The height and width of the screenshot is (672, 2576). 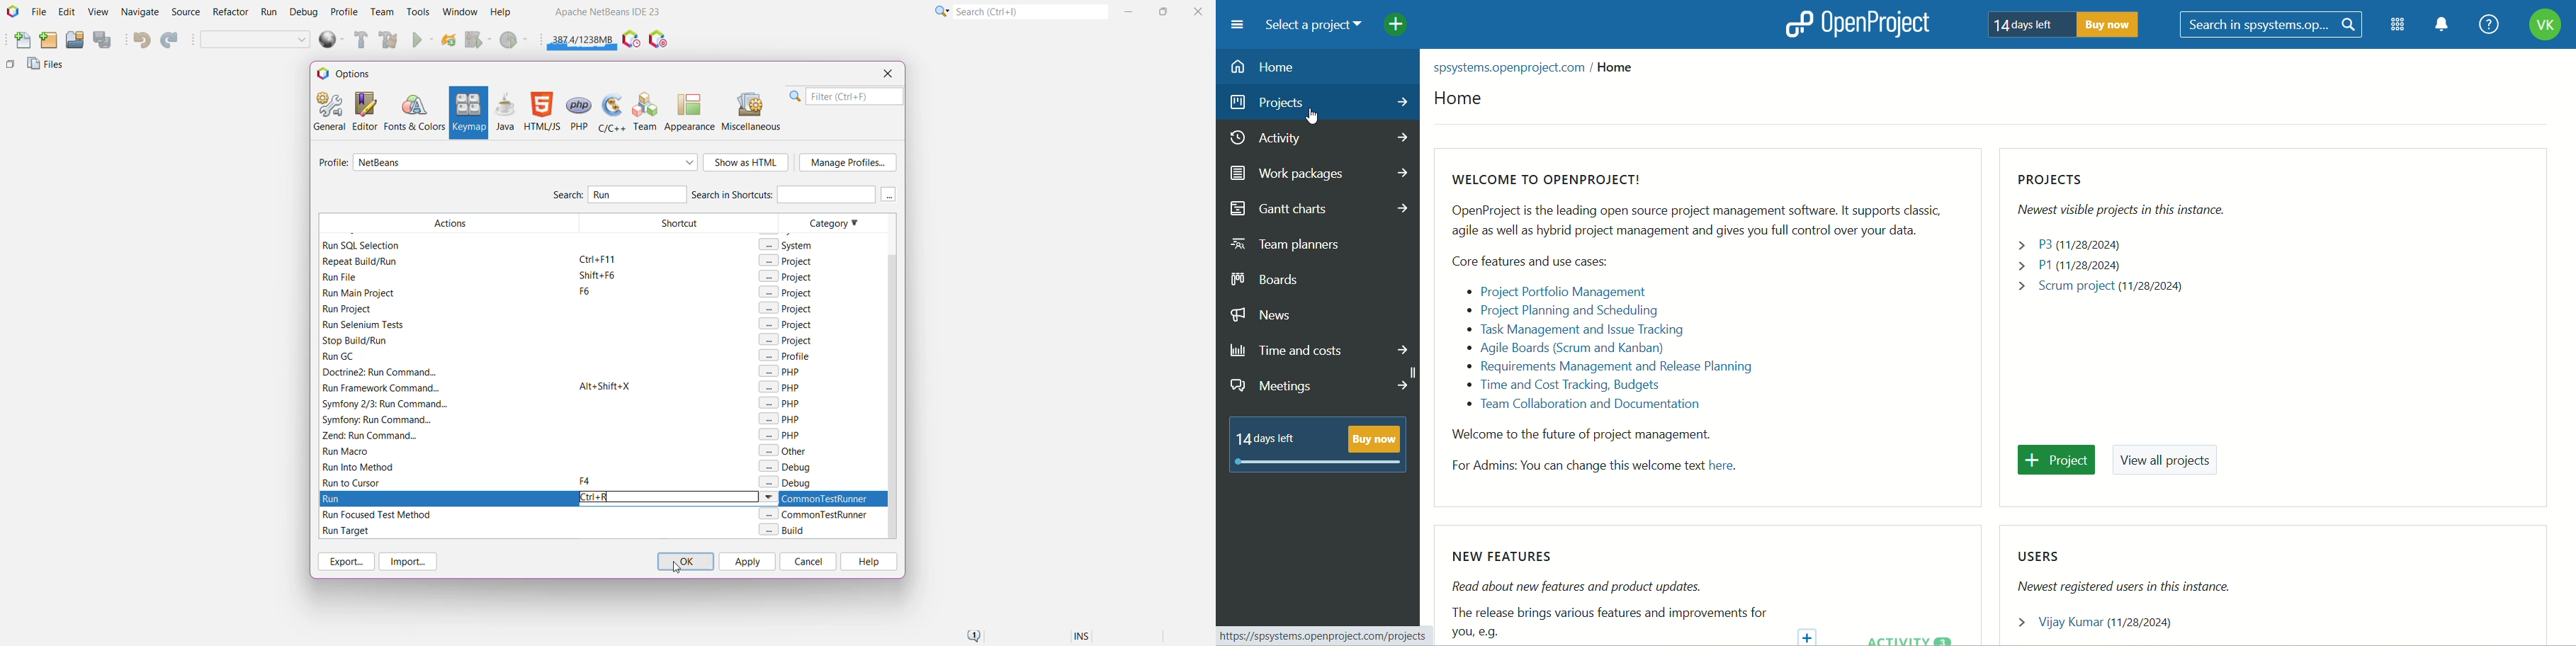 I want to click on Newest registered users in this instance.
> Vijay Kumar (11/28/2024), so click(x=2117, y=604).